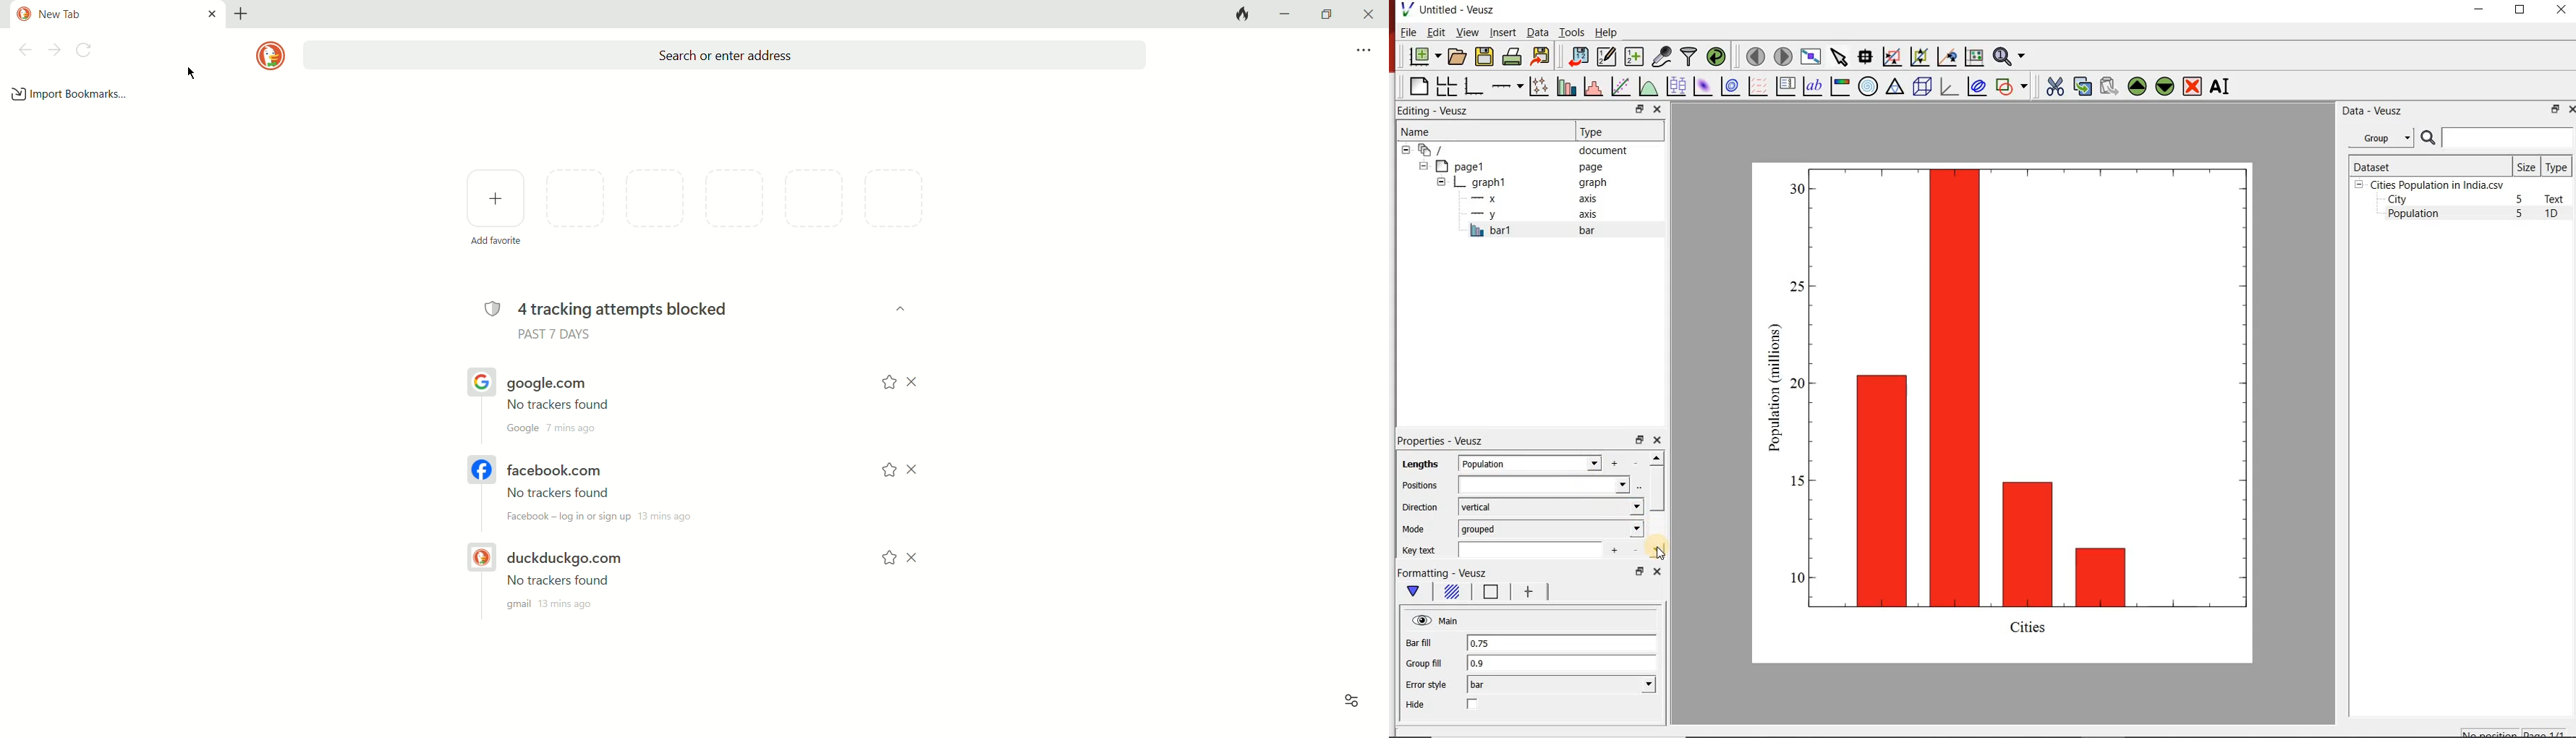 The width and height of the screenshot is (2576, 756). Describe the element at coordinates (67, 96) in the screenshot. I see `add bookmark` at that location.